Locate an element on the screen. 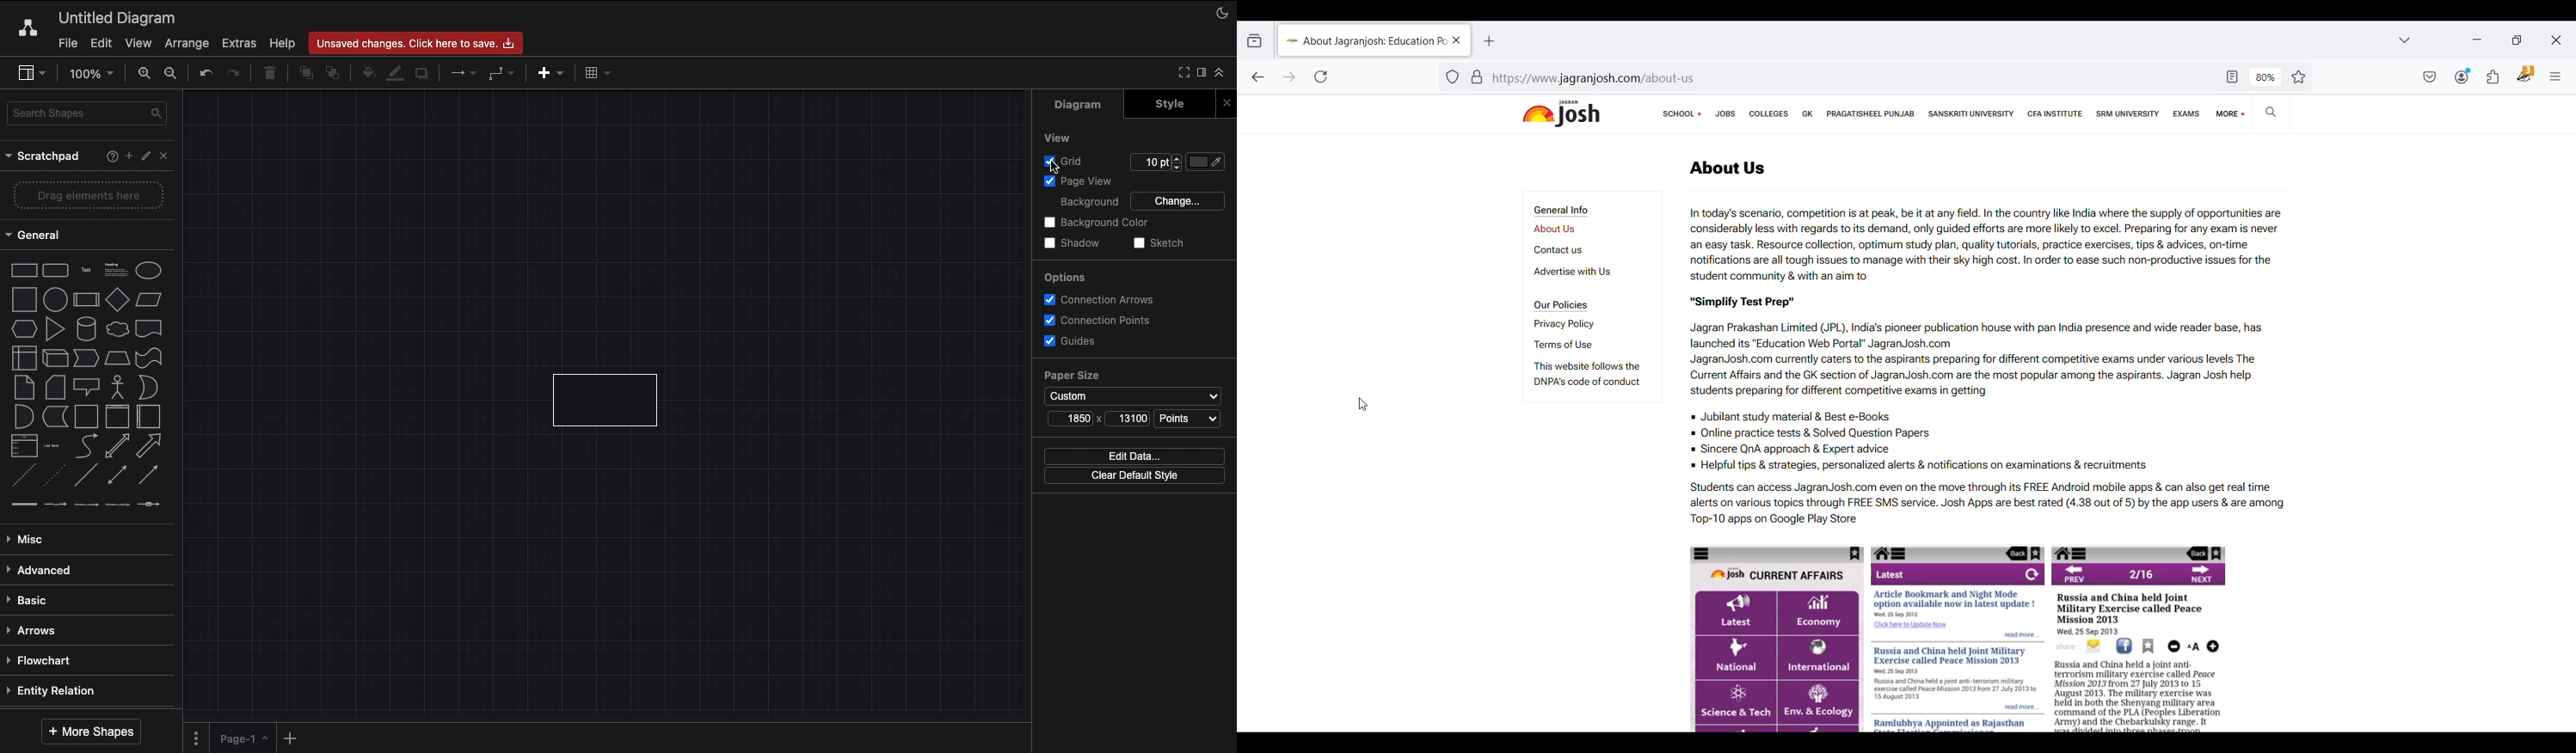 This screenshot has height=756, width=2576. Shape is located at coordinates (609, 400).